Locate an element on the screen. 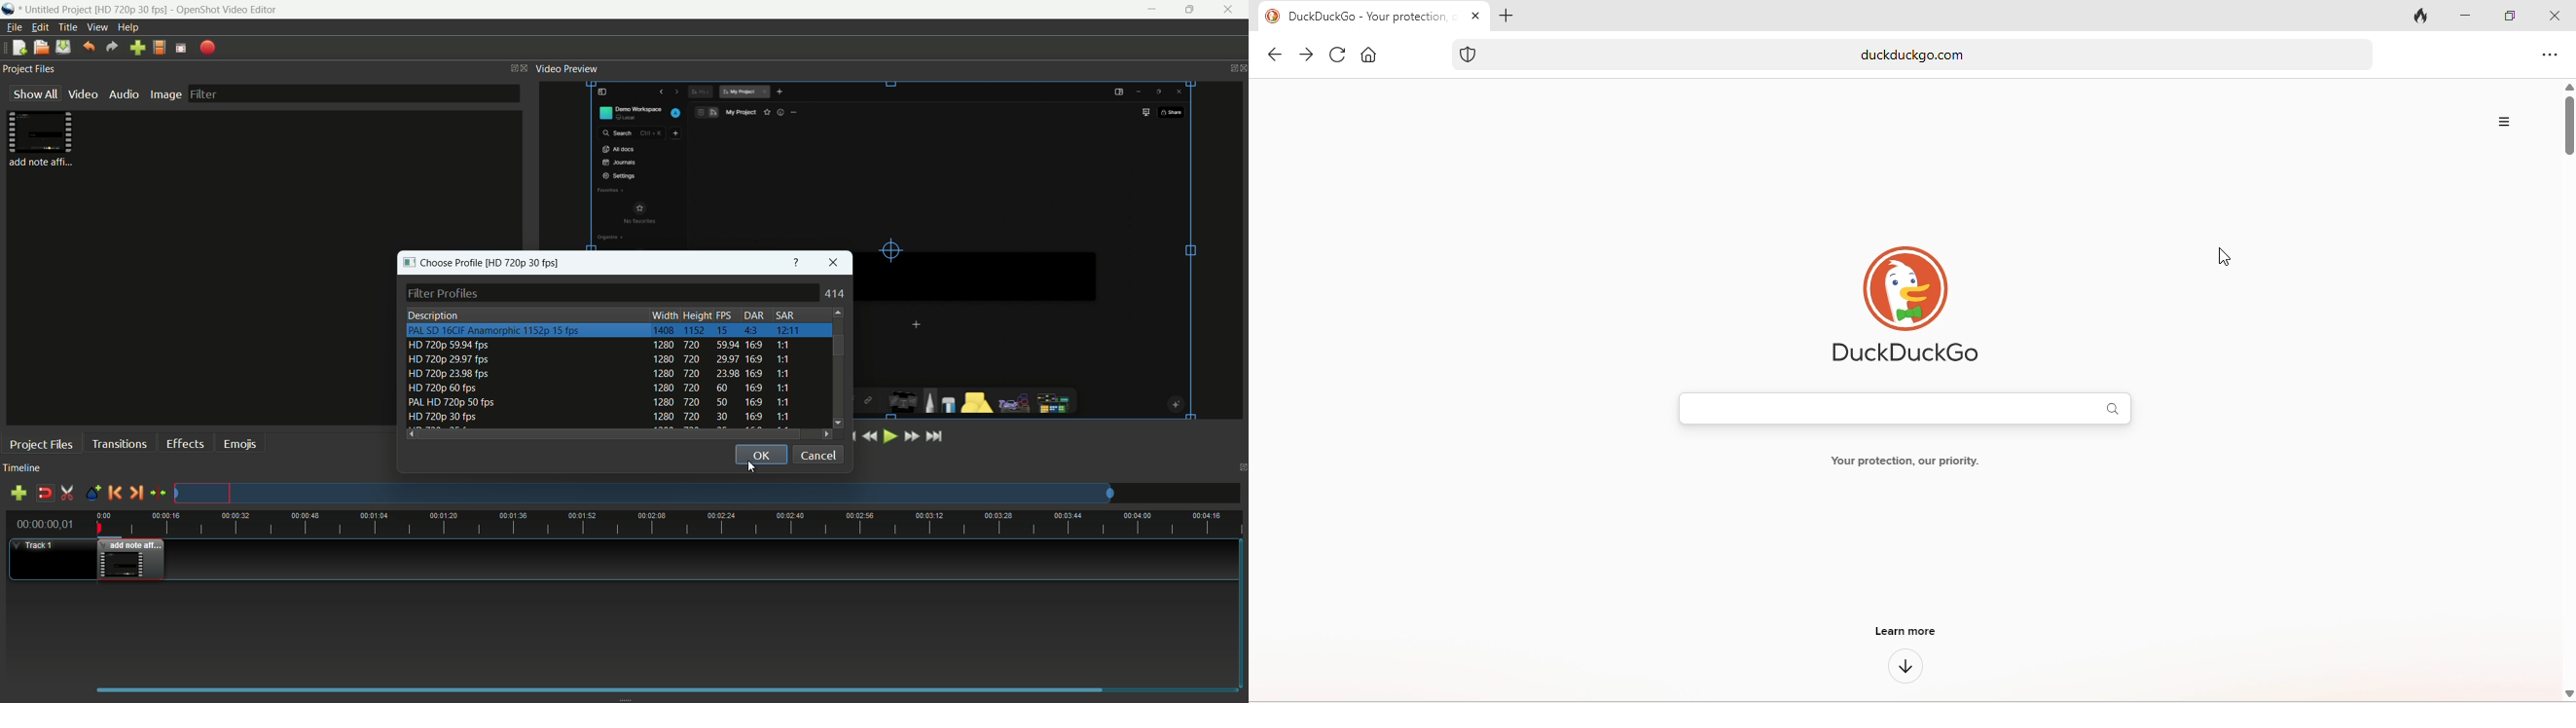 Image resolution: width=2576 pixels, height=728 pixels. video in timeline is located at coordinates (131, 562).